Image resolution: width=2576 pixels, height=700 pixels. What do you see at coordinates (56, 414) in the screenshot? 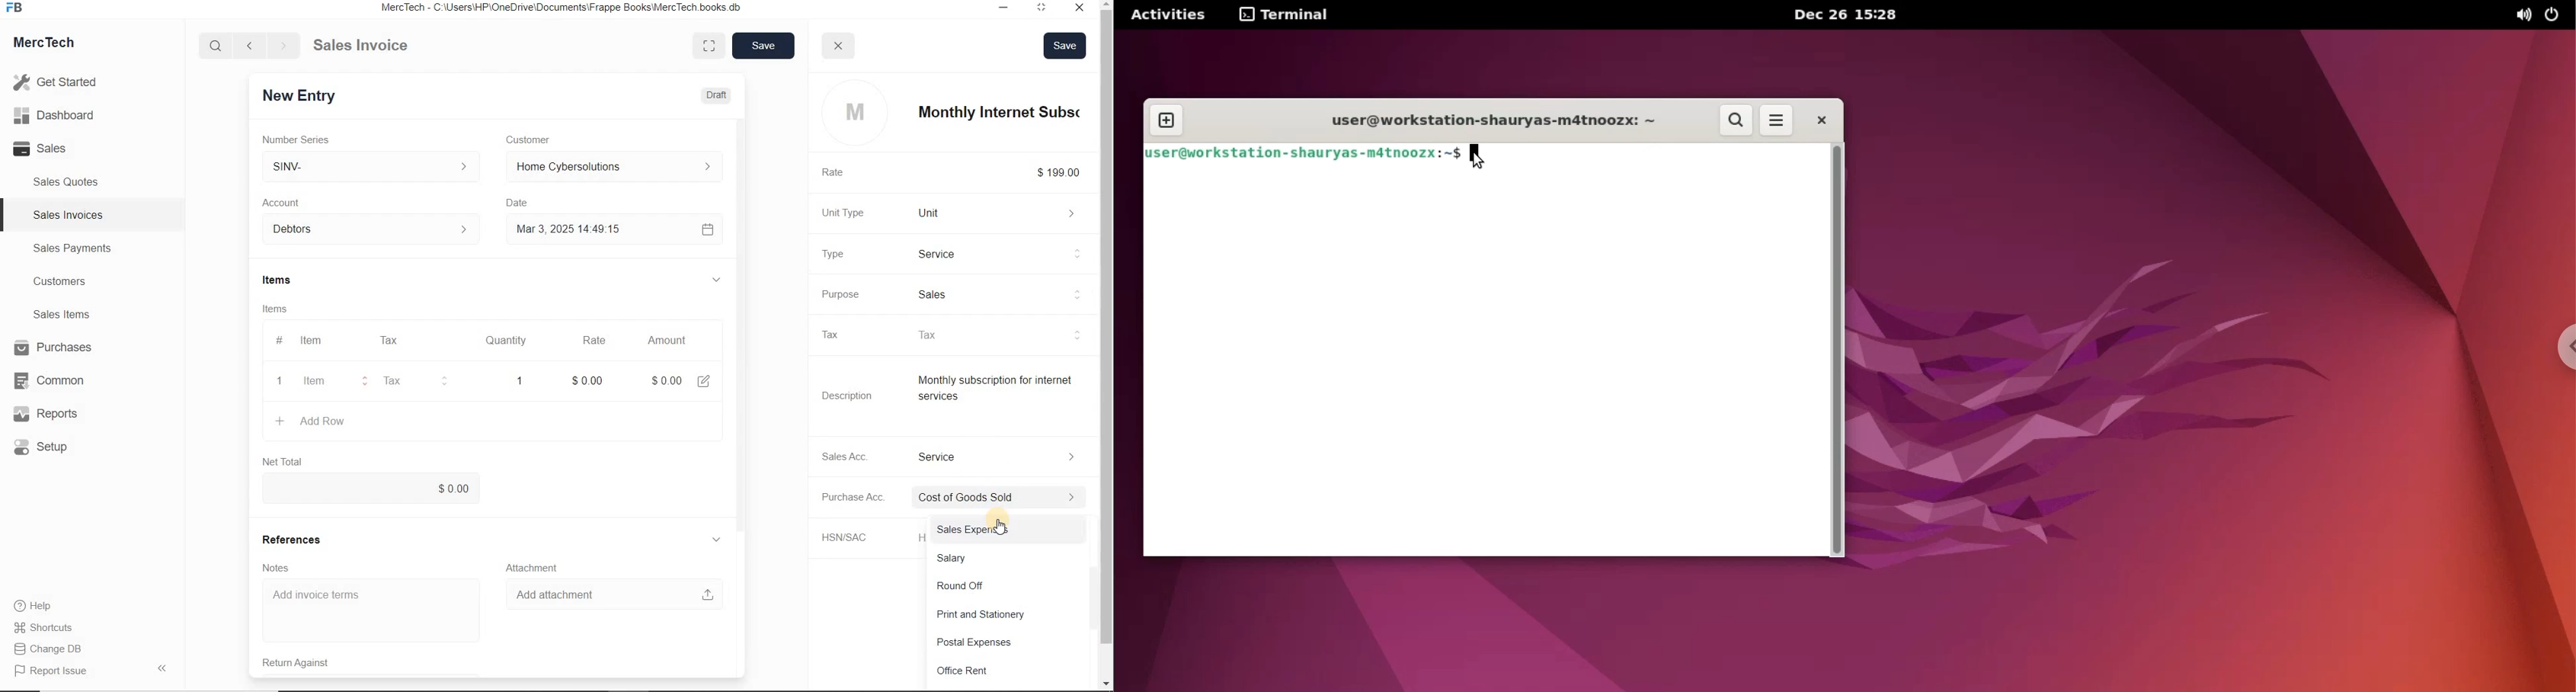
I see `Reports` at bounding box center [56, 414].